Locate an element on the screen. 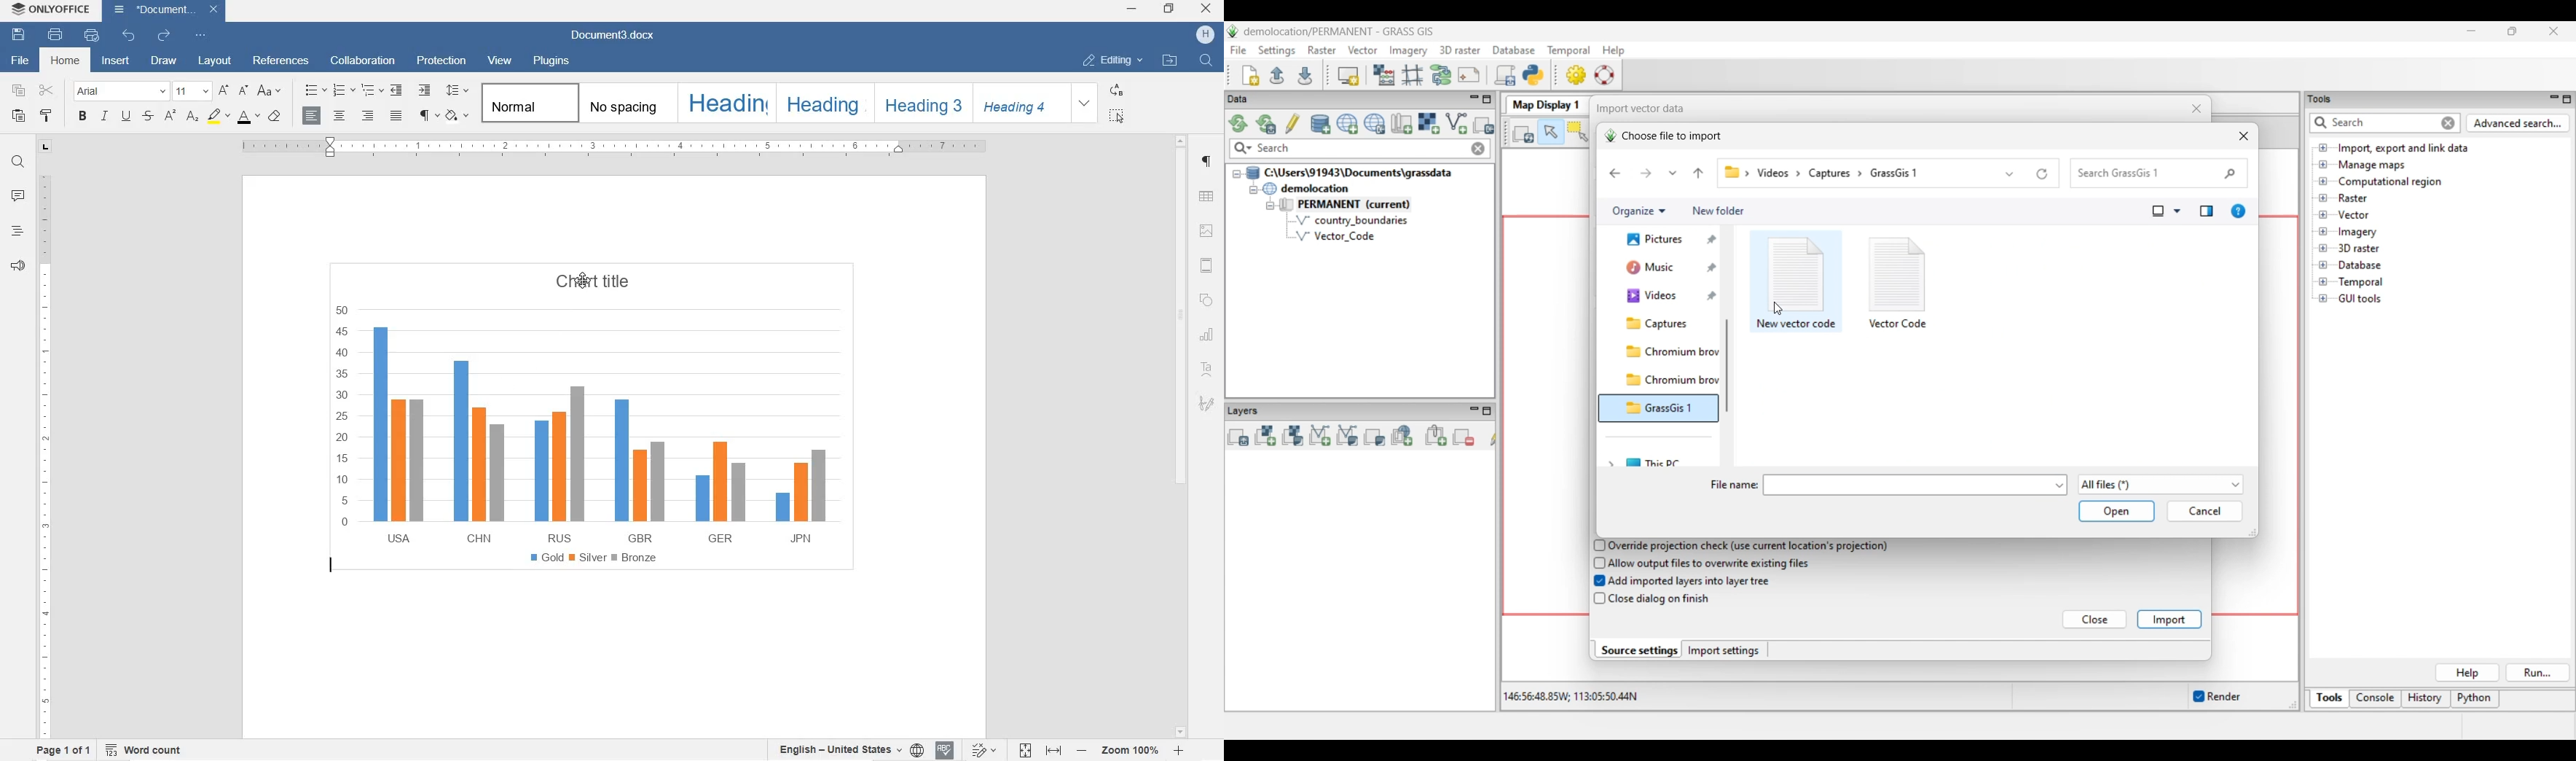  LAYOUT is located at coordinates (215, 61).